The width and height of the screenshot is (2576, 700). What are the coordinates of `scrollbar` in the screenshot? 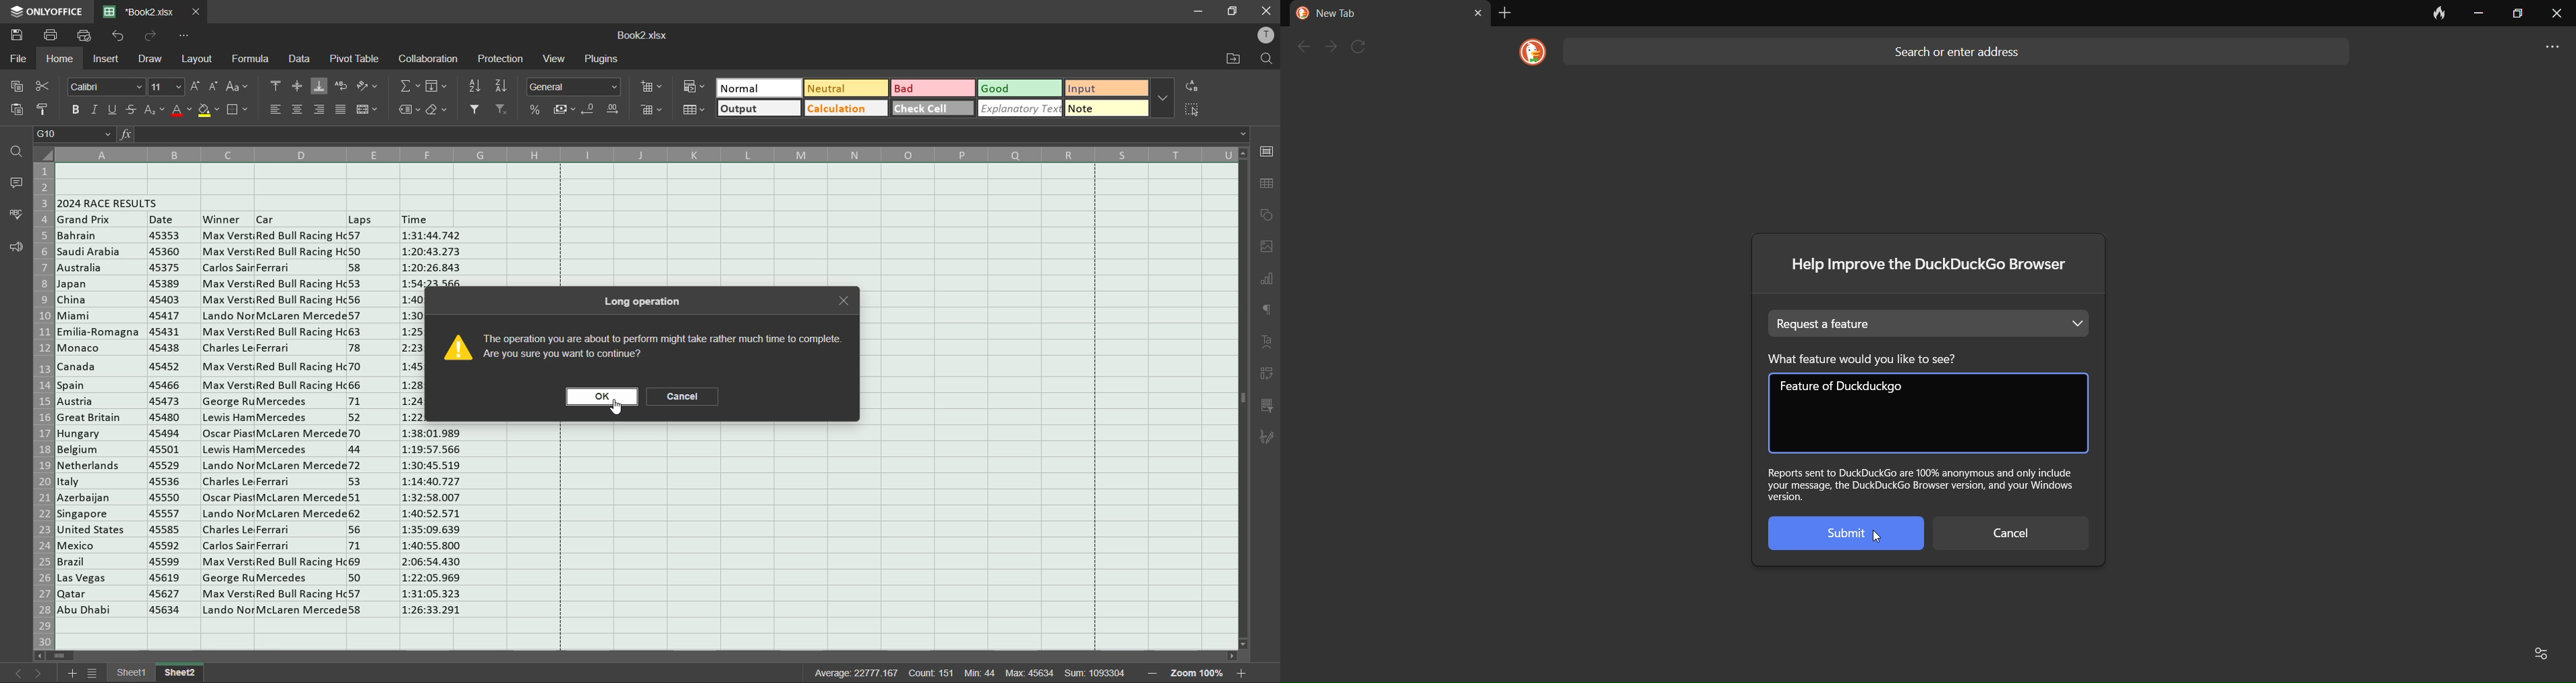 It's located at (1243, 398).